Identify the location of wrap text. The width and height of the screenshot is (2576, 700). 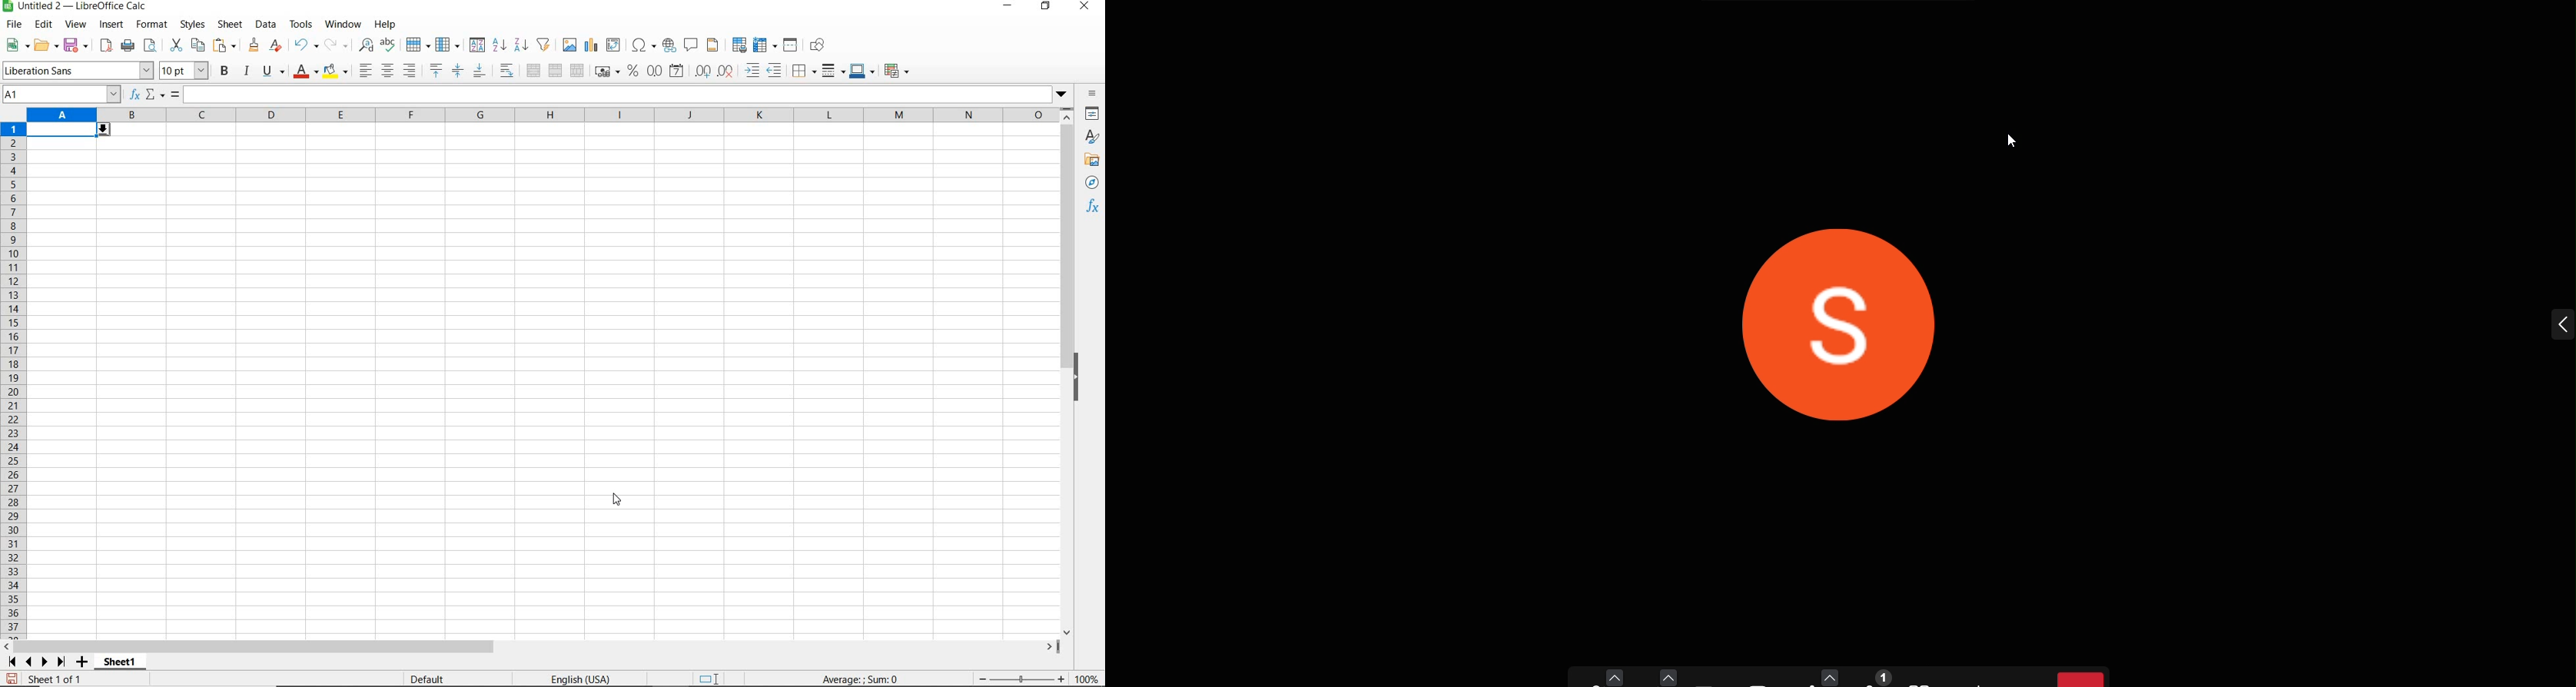
(509, 70).